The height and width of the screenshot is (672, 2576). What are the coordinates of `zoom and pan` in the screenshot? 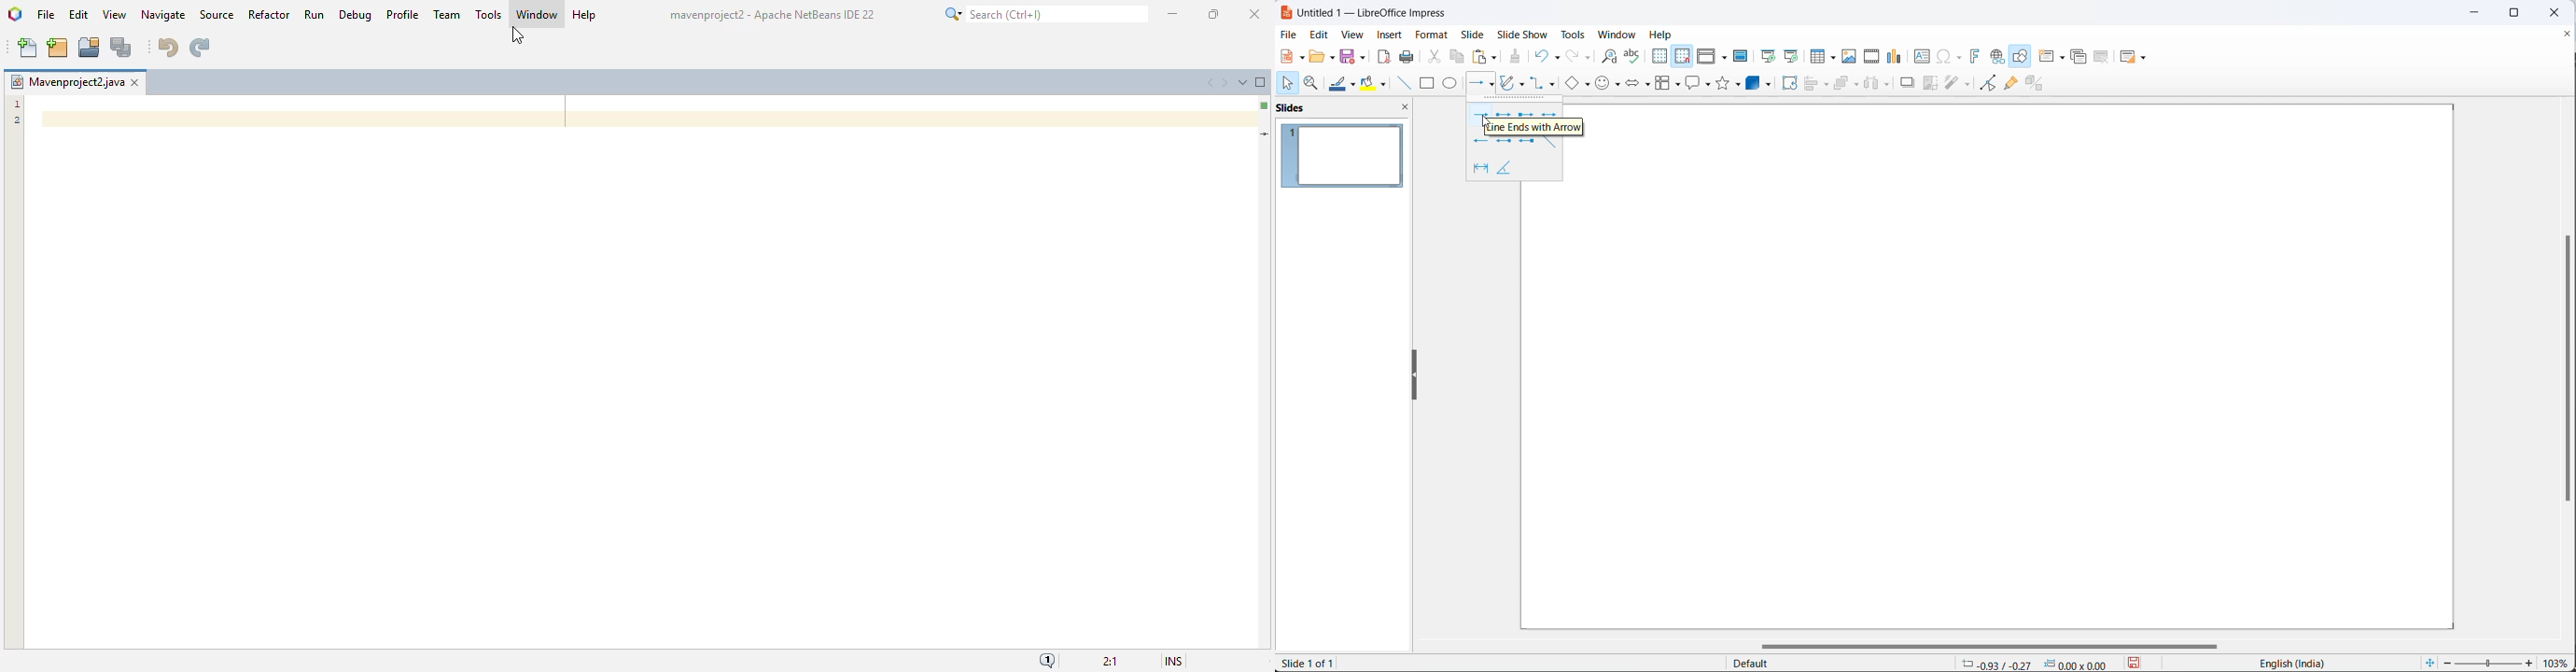 It's located at (1312, 83).